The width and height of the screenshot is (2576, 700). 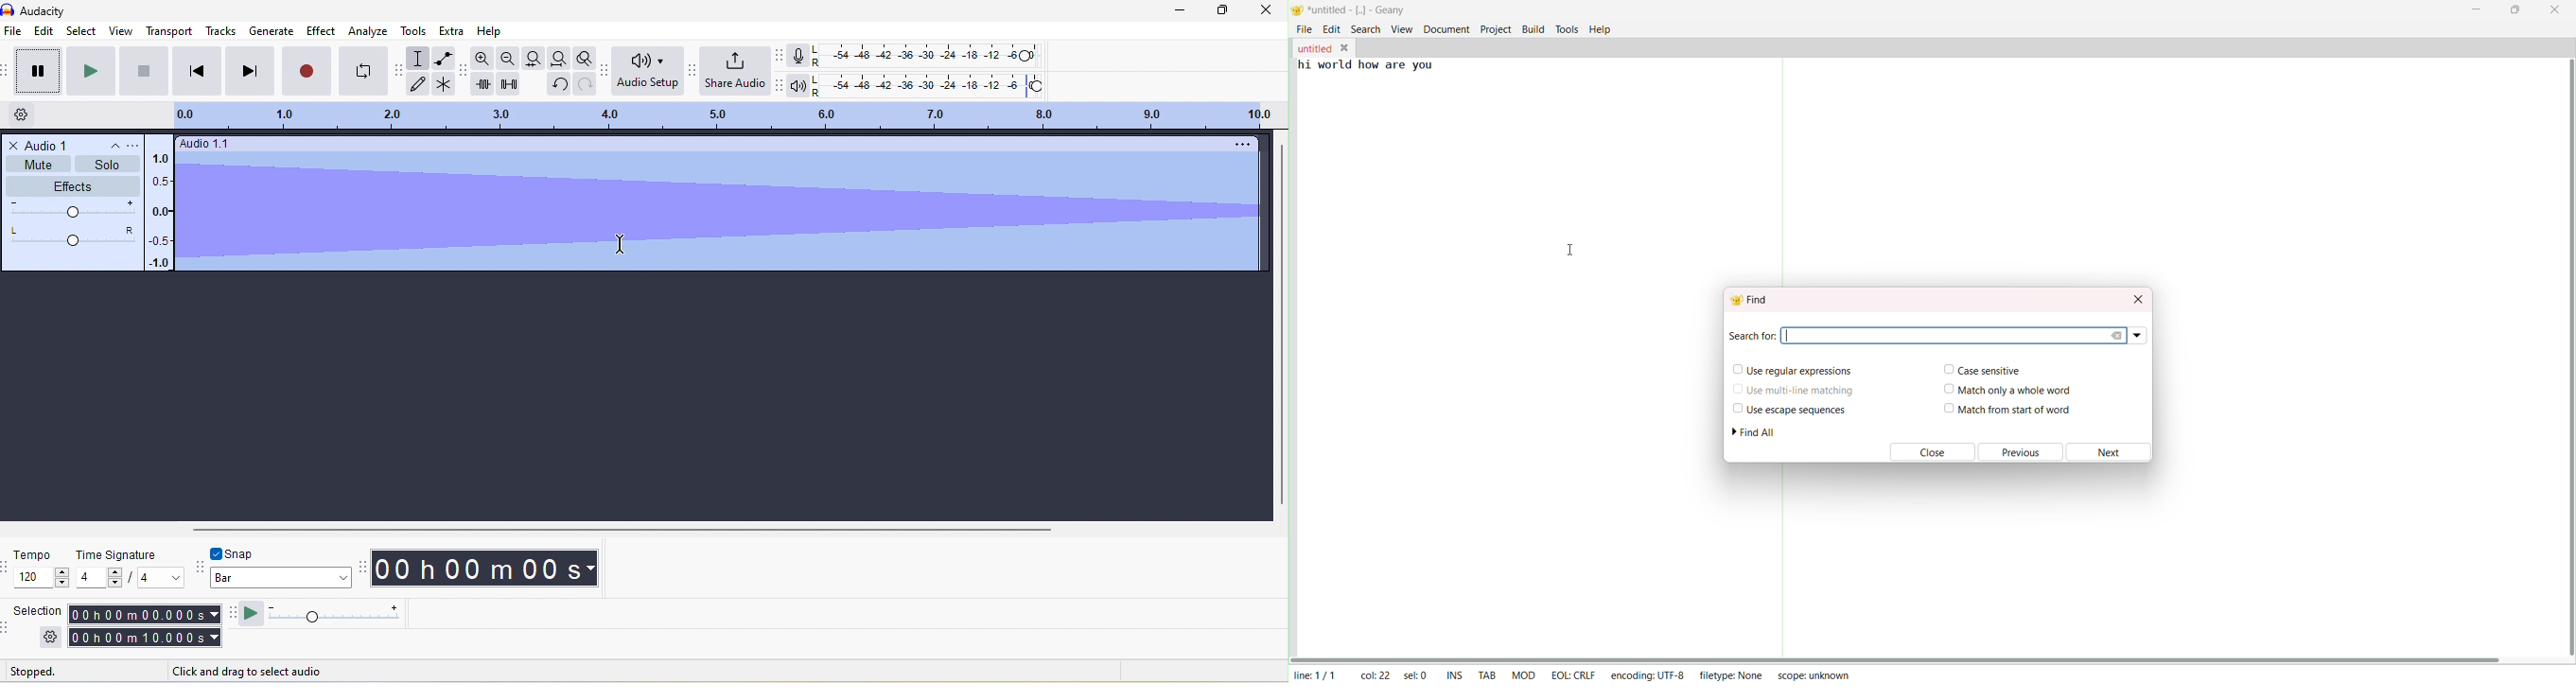 I want to click on close, so click(x=2138, y=299).